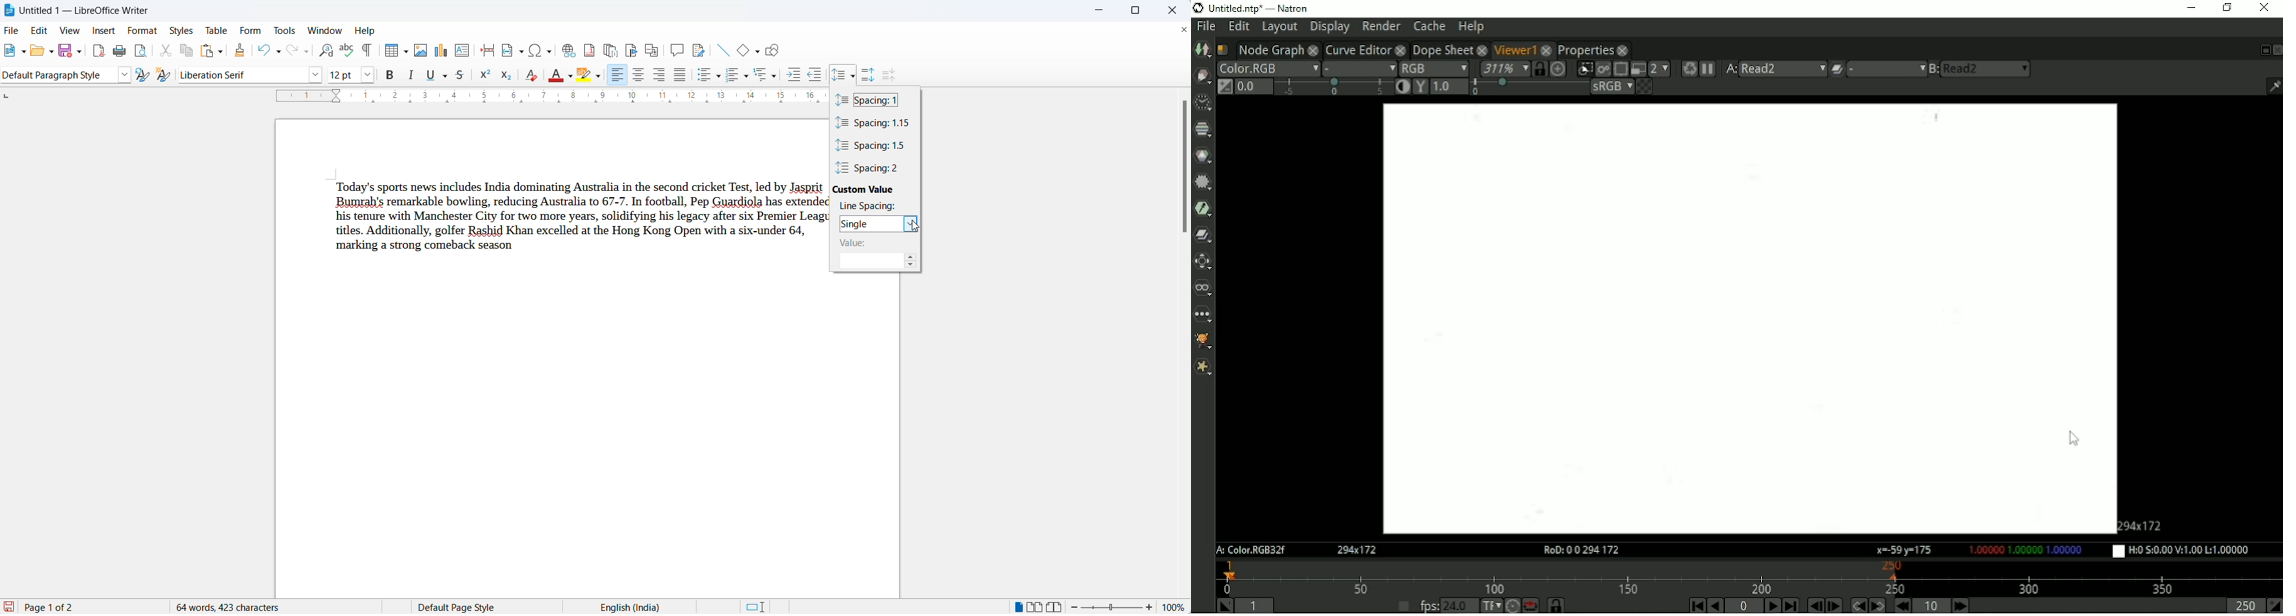 Image resolution: width=2296 pixels, height=616 pixels. Describe the element at coordinates (314, 75) in the screenshot. I see `font name options` at that location.